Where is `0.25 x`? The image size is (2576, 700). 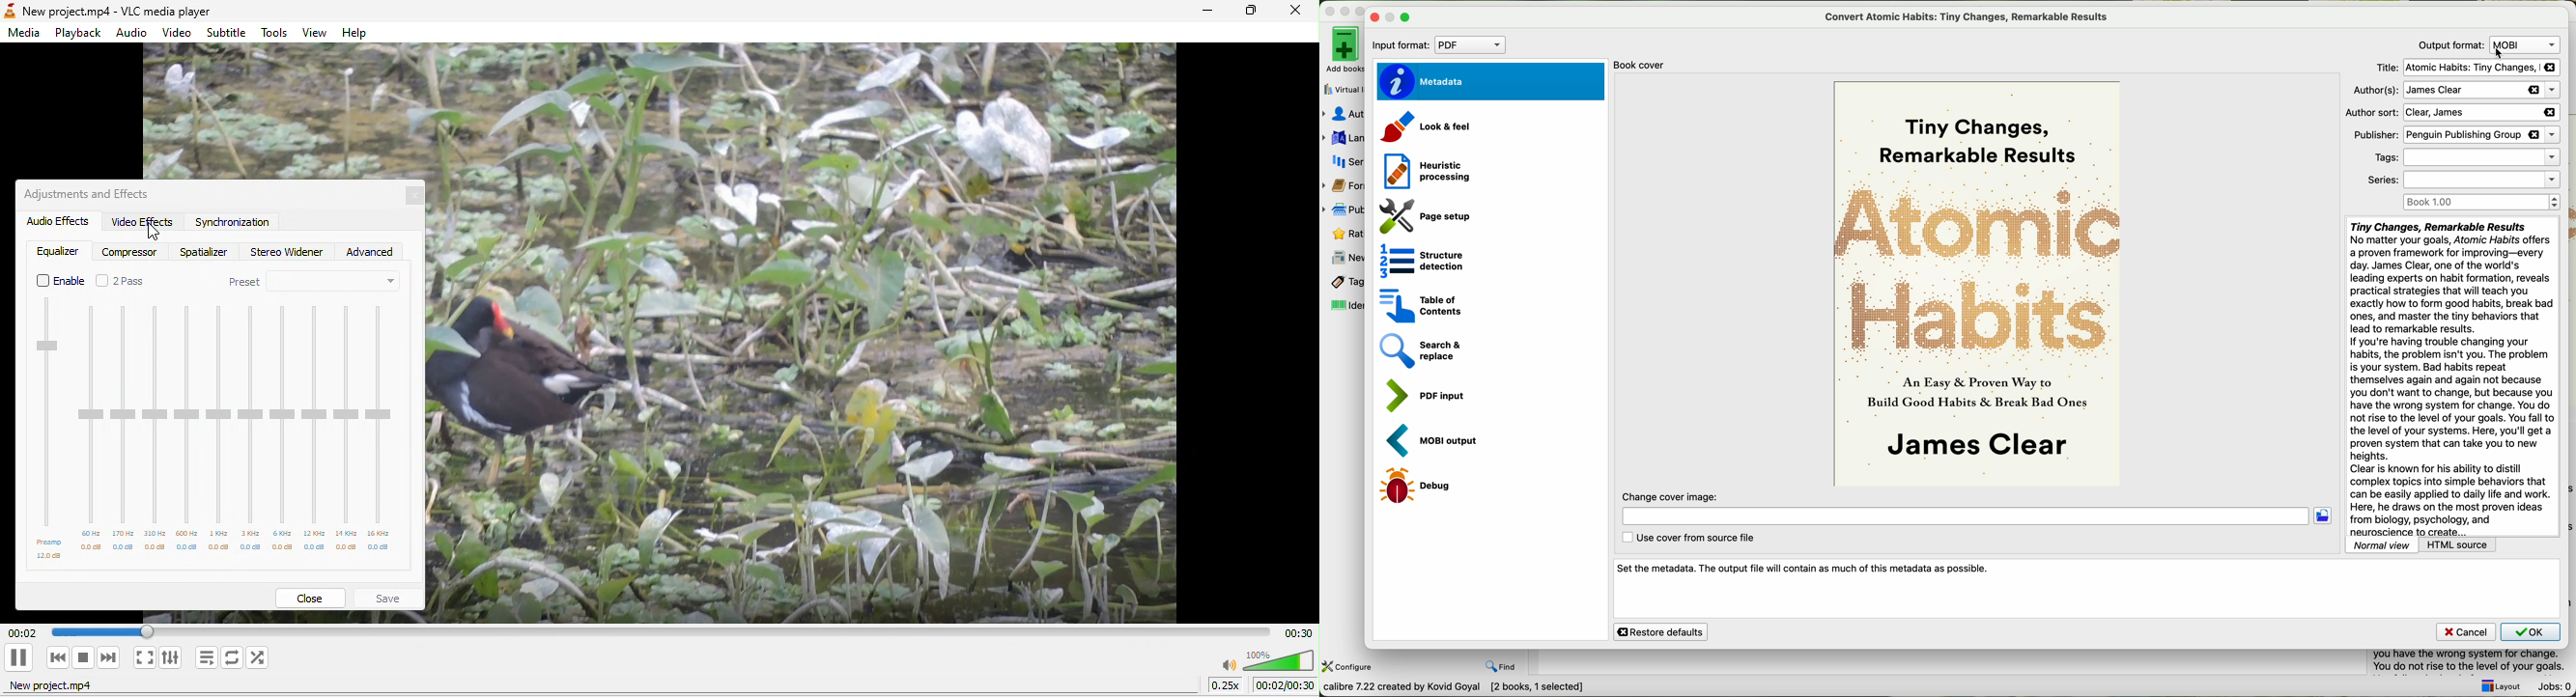
0.25 x is located at coordinates (1228, 686).